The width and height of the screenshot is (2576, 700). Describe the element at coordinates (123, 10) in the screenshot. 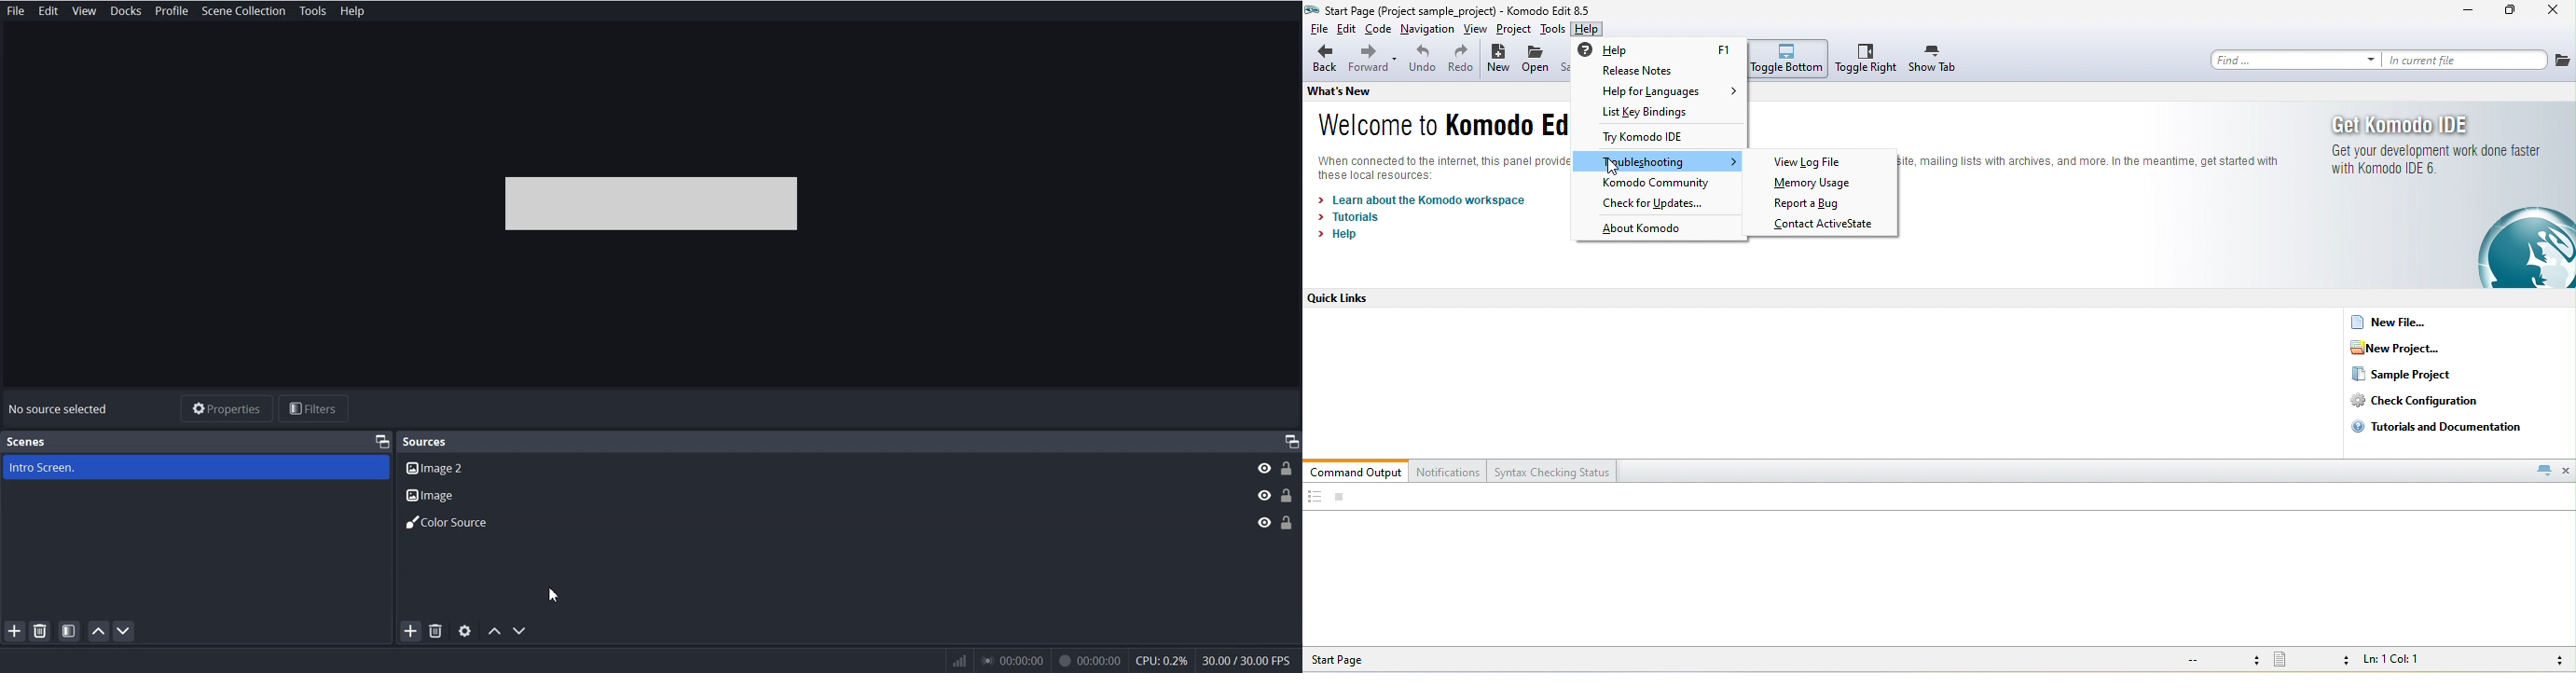

I see `Docks` at that location.